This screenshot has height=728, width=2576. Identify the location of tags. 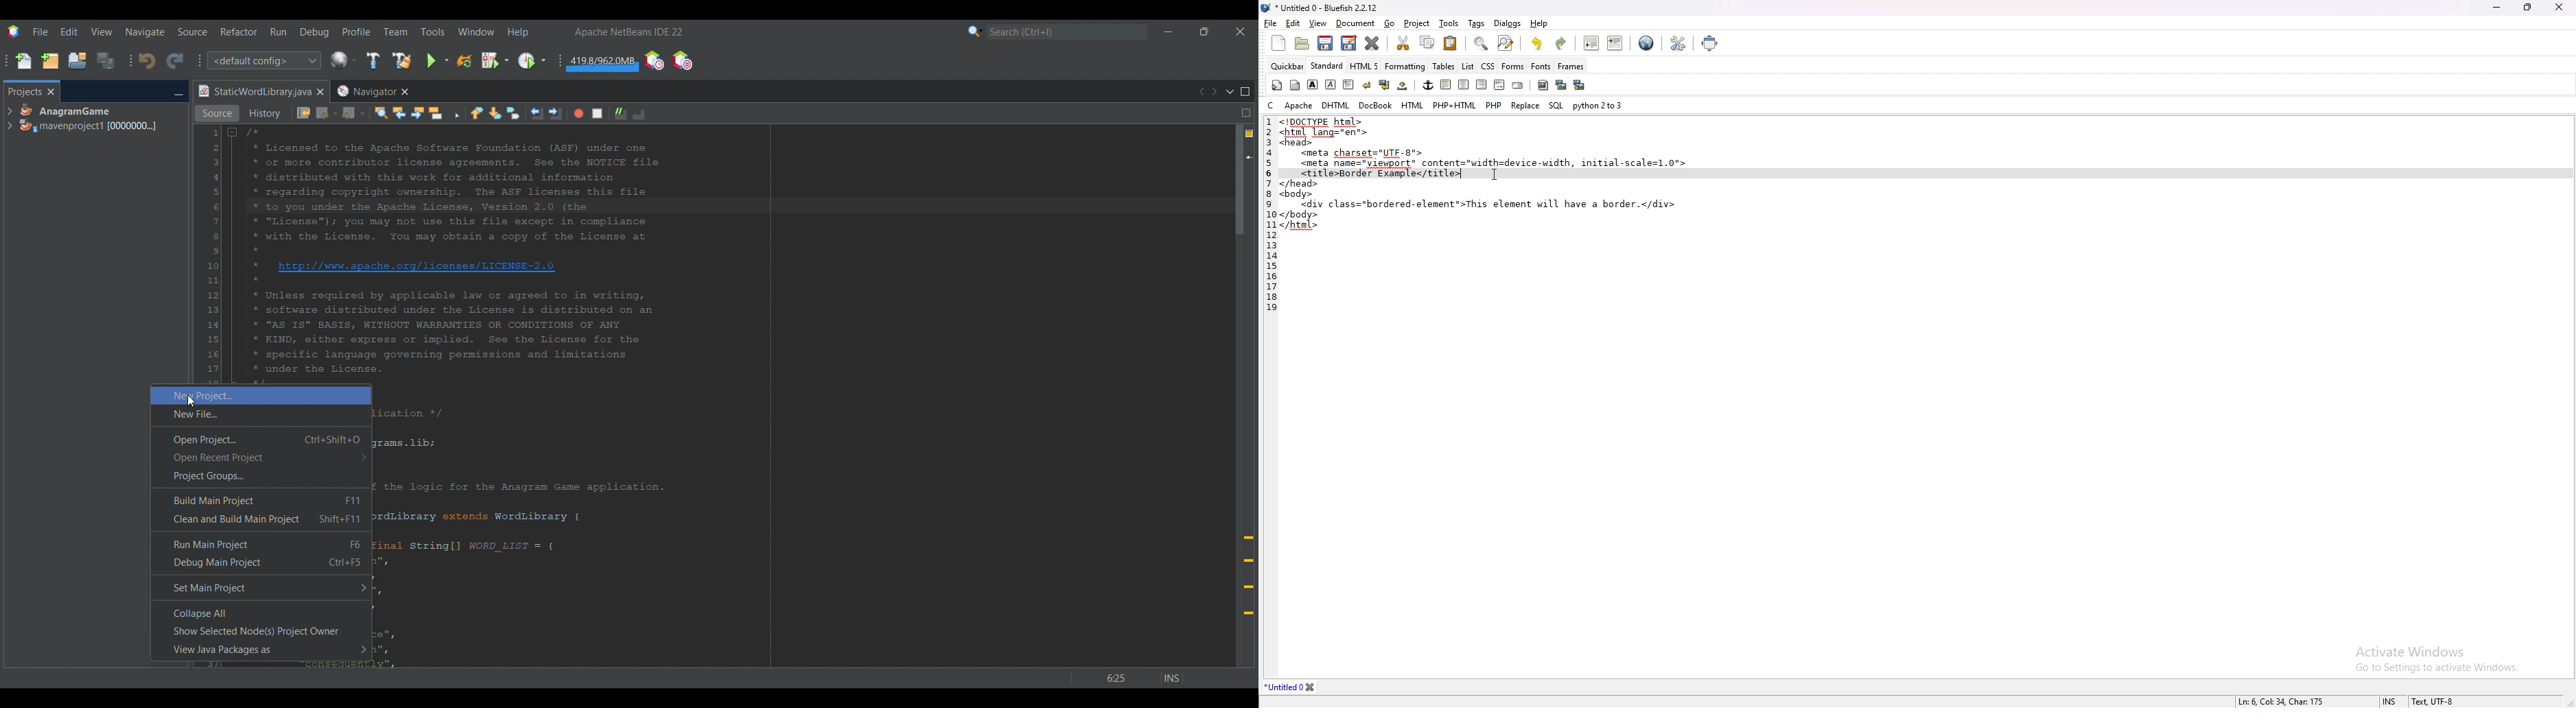
(1477, 24).